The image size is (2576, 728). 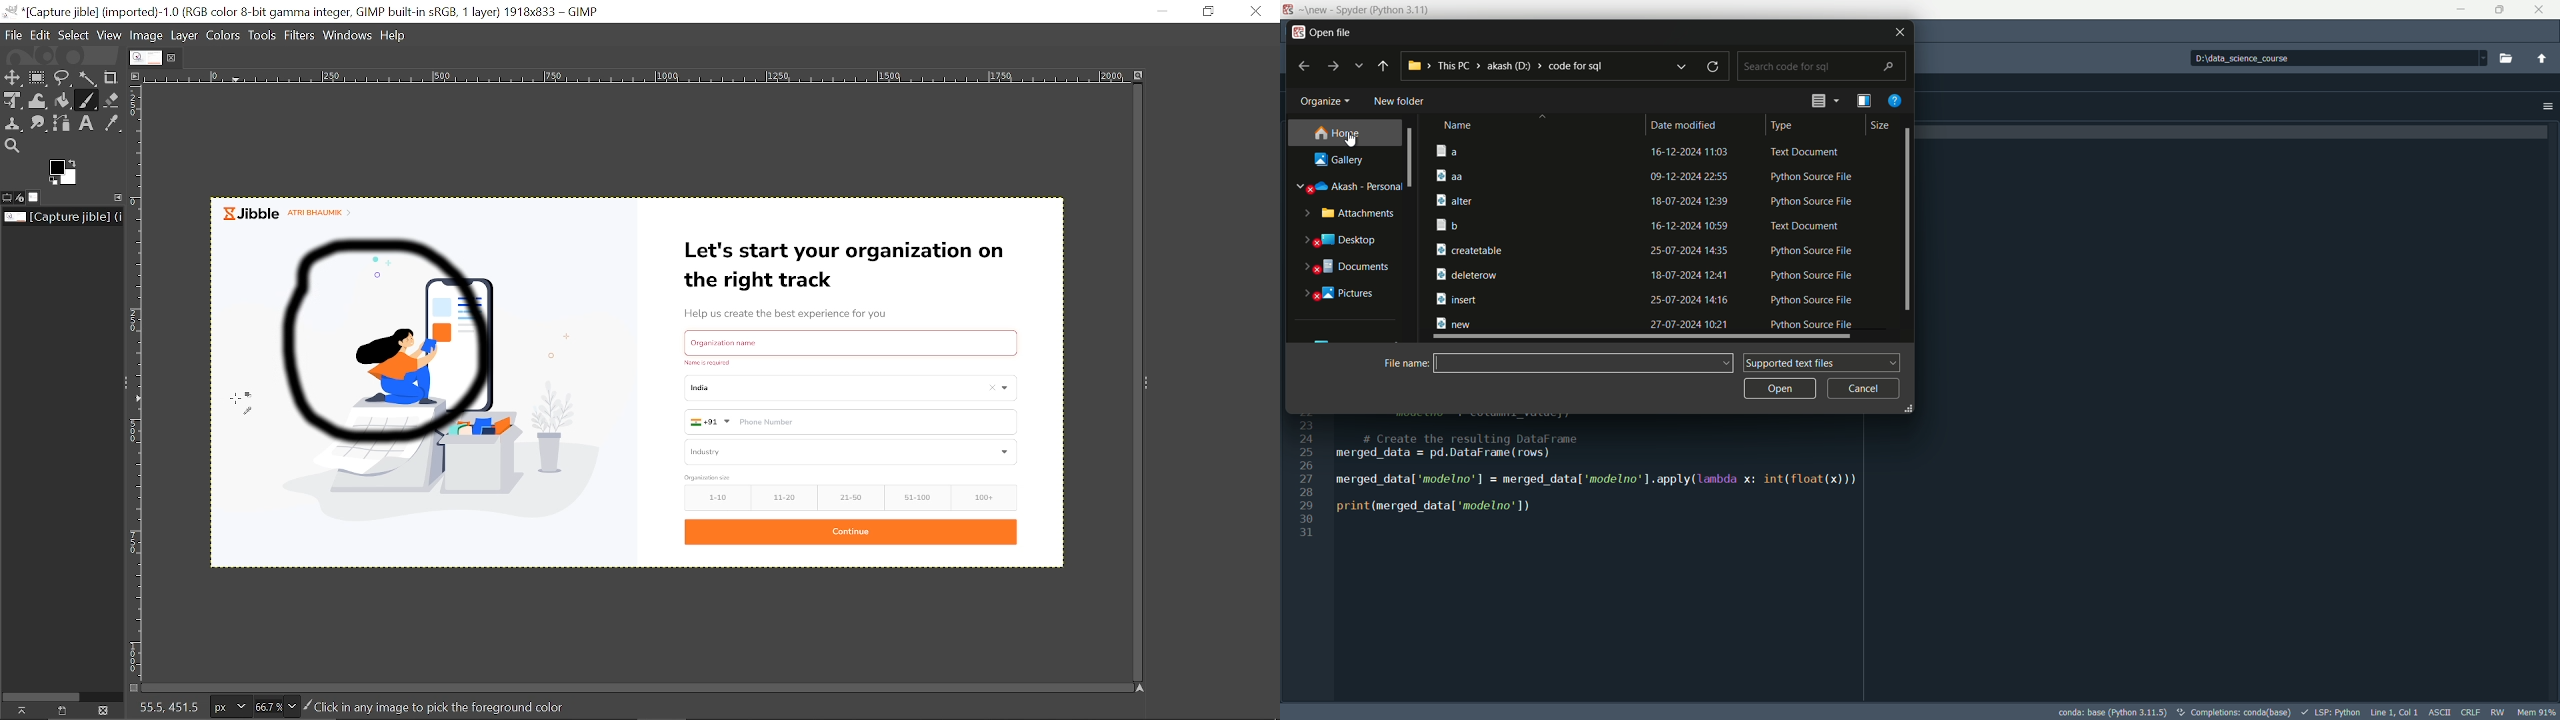 What do you see at coordinates (2273, 57) in the screenshot?
I see `directory` at bounding box center [2273, 57].